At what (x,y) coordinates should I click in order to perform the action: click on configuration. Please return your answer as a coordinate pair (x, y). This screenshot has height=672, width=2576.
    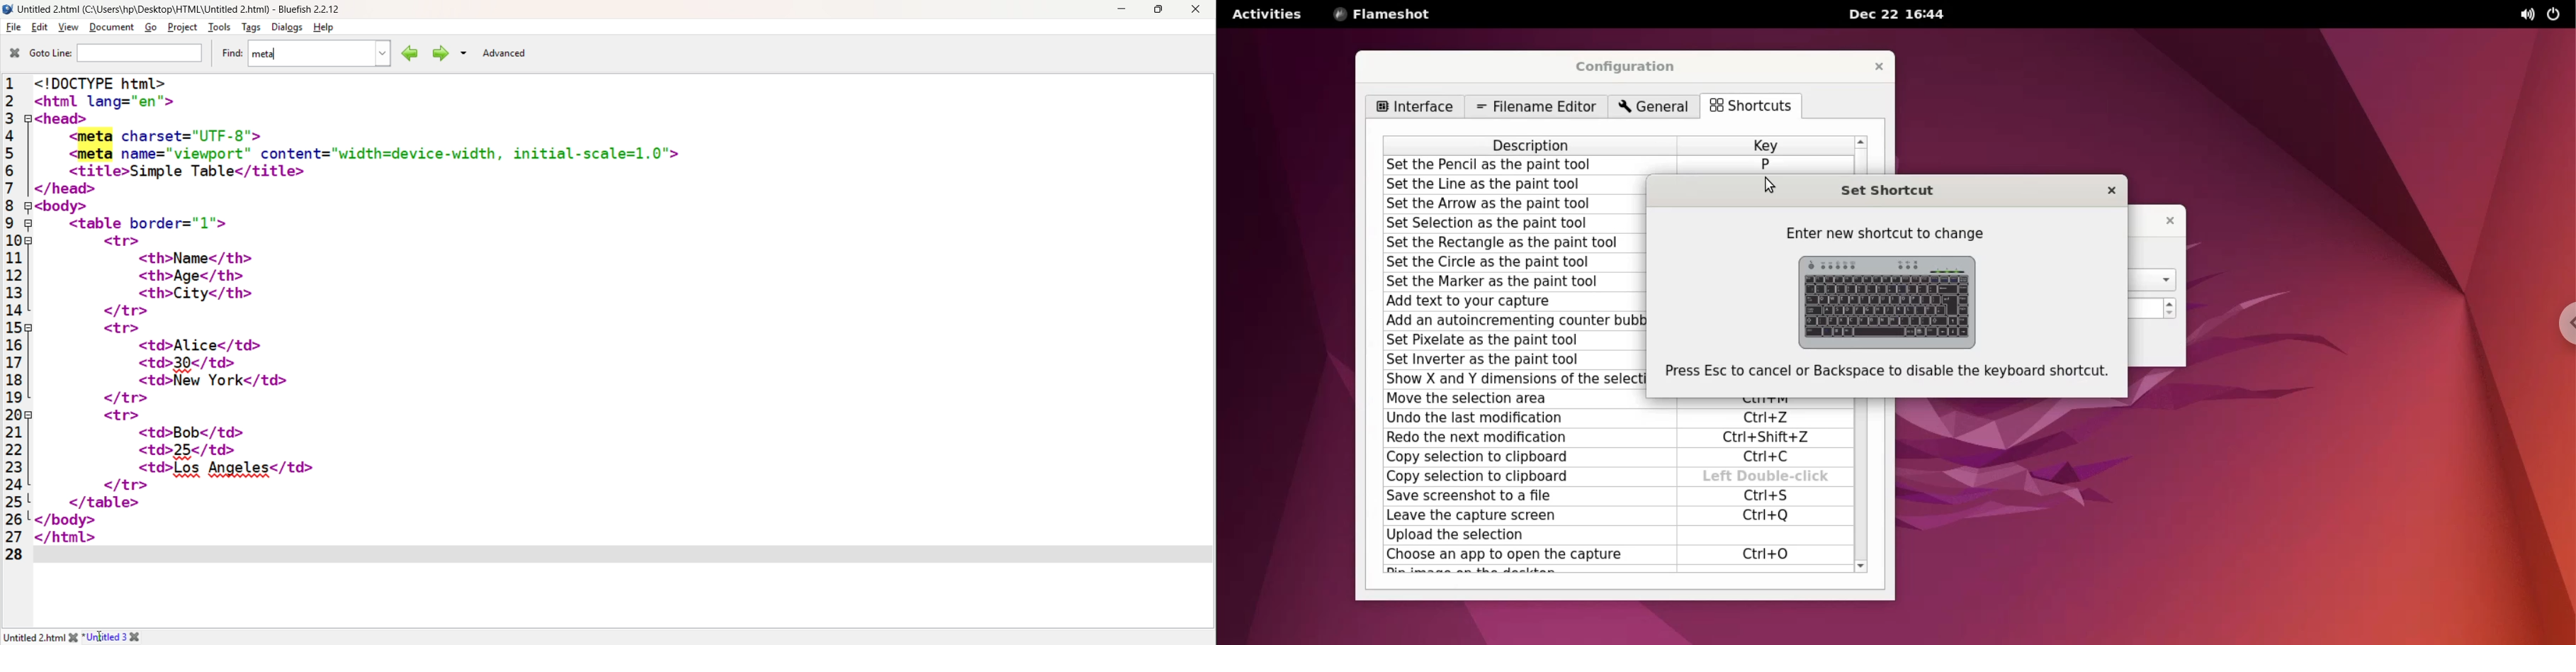
    Looking at the image, I should click on (1634, 67).